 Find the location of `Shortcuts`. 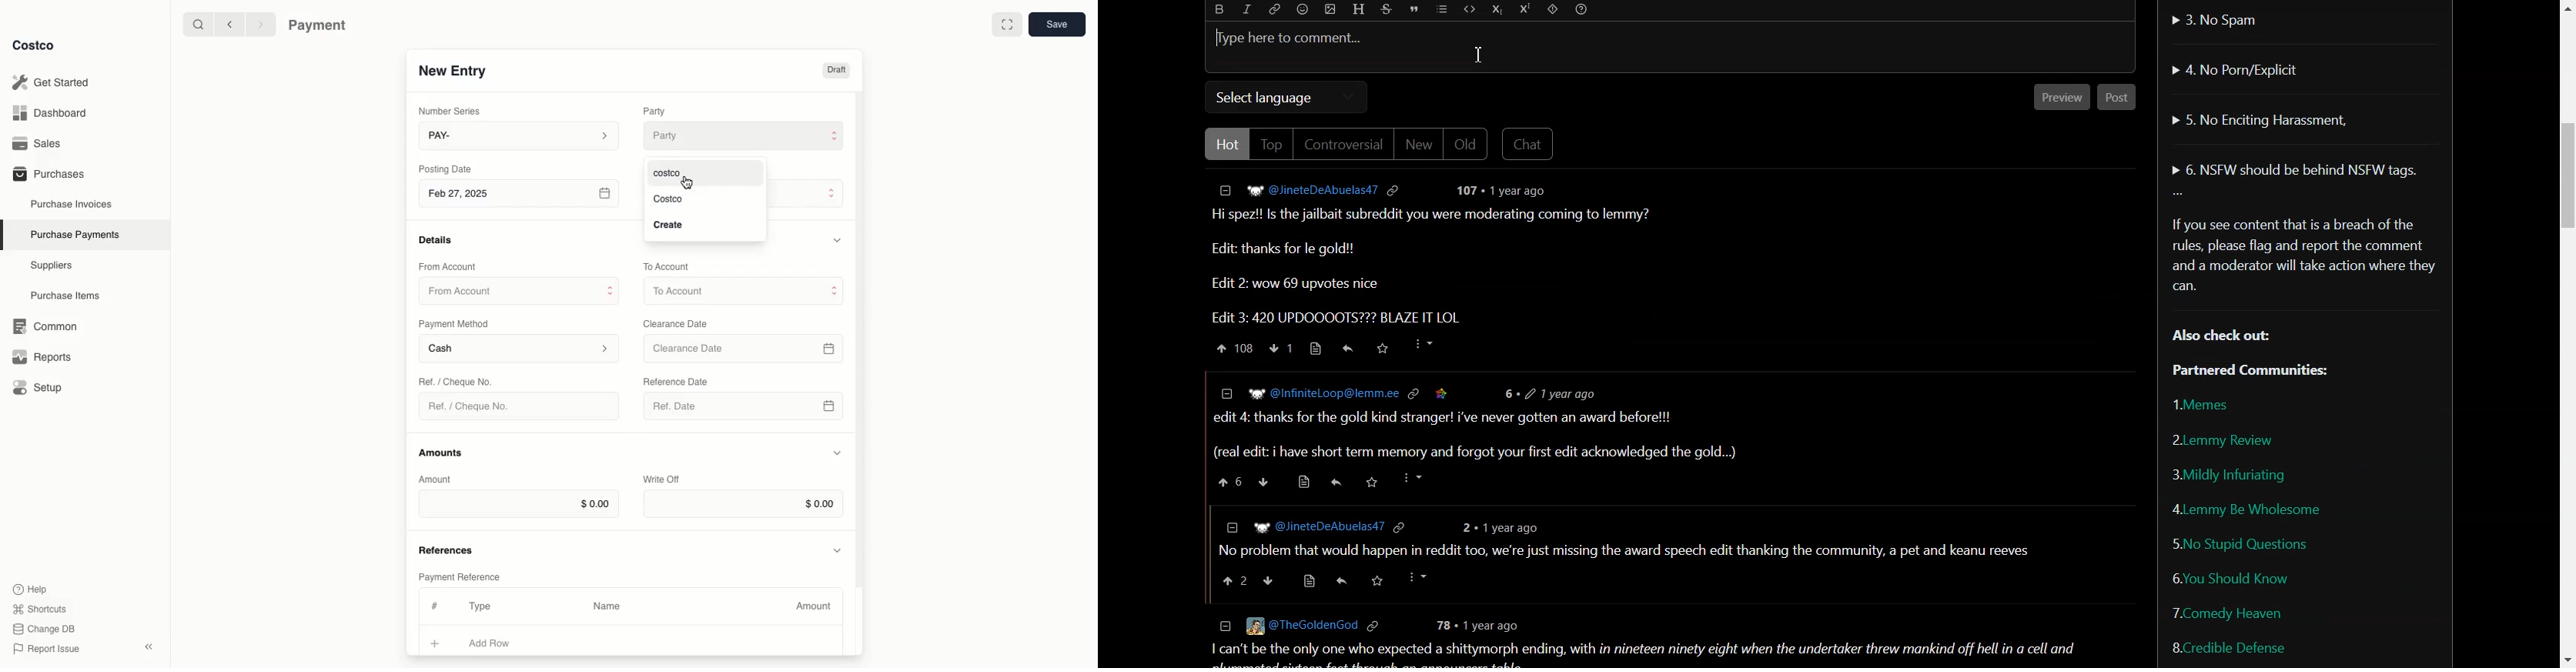

Shortcuts is located at coordinates (39, 608).